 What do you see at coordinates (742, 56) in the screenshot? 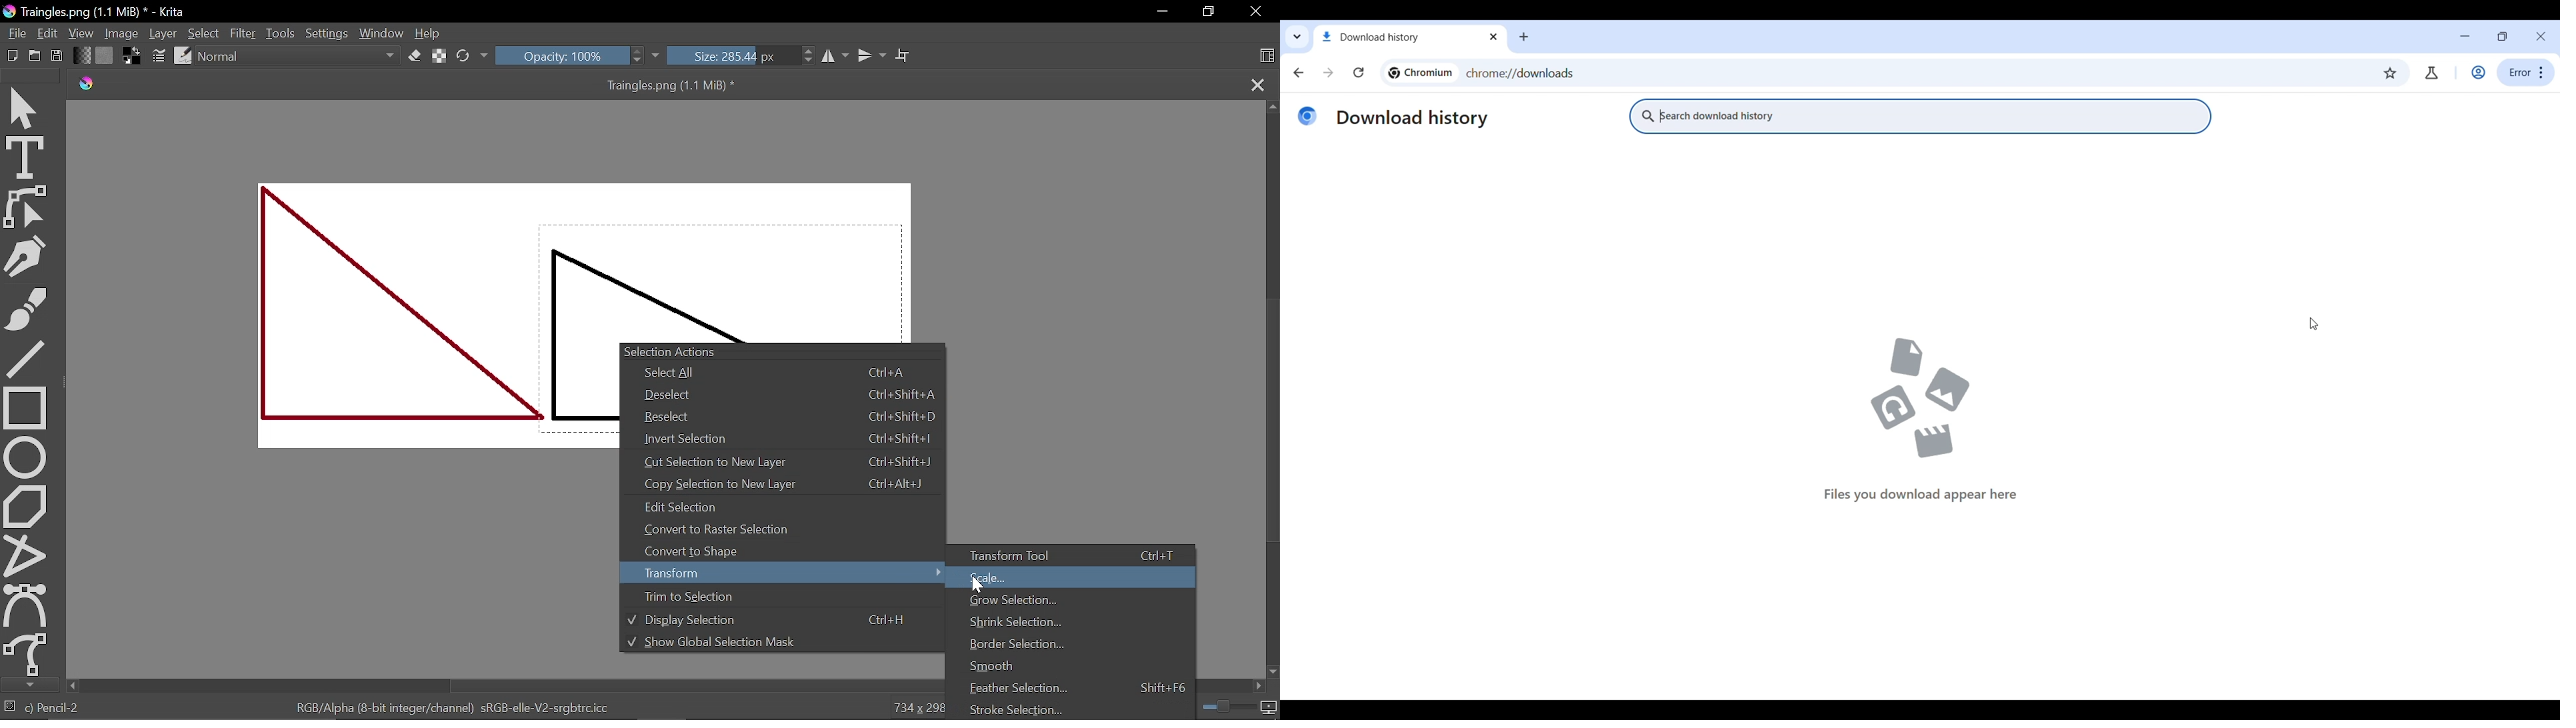
I see `Size: 285.44 px` at bounding box center [742, 56].